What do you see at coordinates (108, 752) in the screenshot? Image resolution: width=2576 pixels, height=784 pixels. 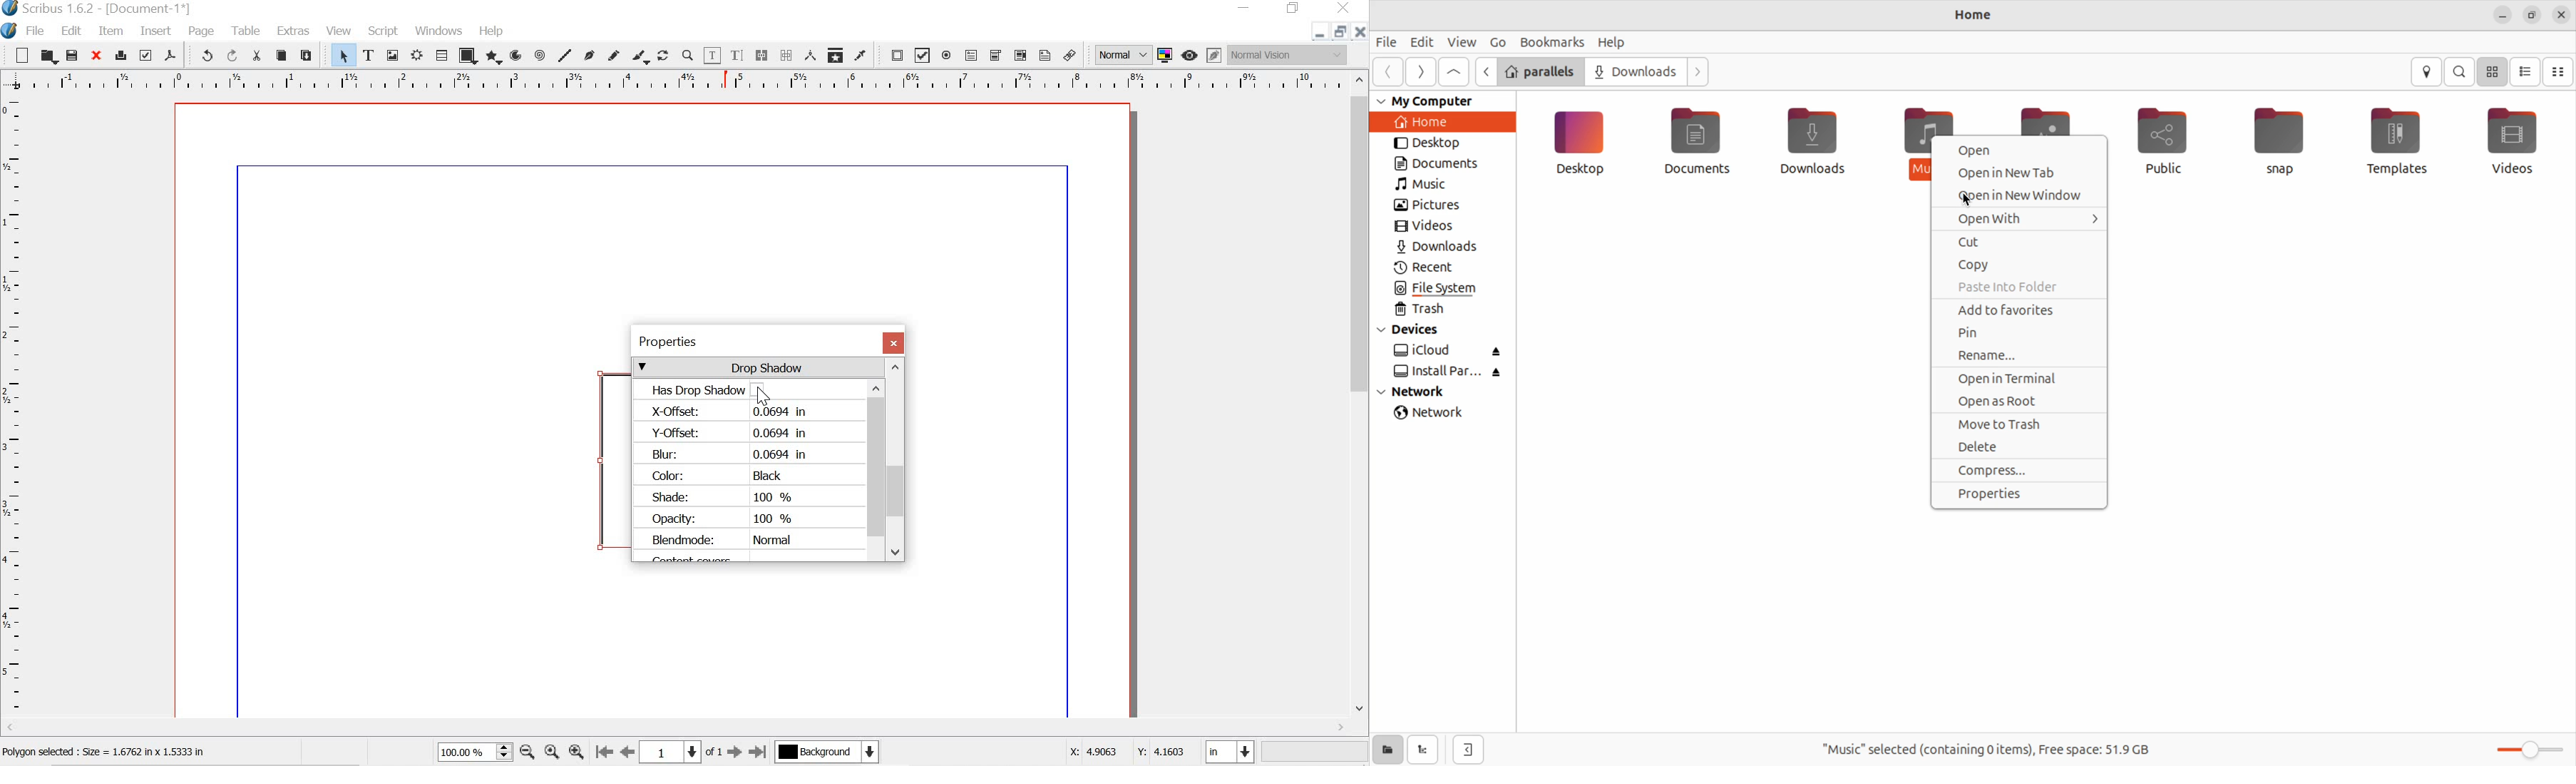 I see `Polygon selected : Size = 1.6762 in x 1.5333 in` at bounding box center [108, 752].